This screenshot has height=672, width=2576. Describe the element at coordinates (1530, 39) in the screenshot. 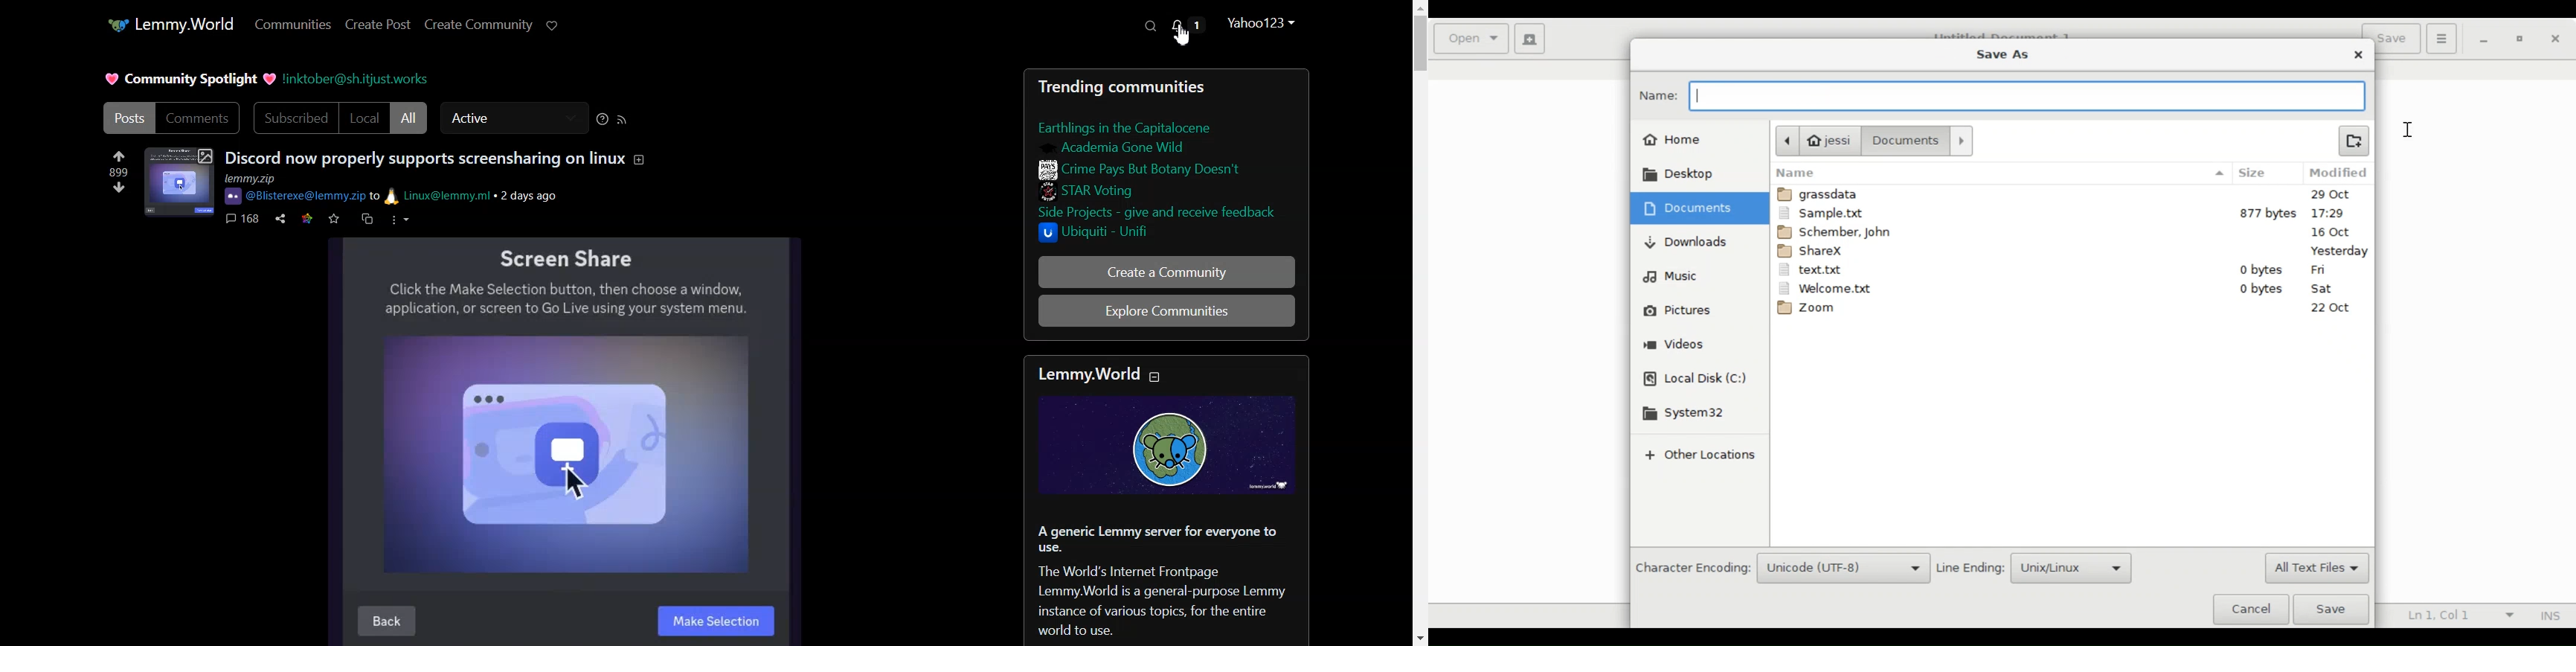

I see `Create a new document` at that location.